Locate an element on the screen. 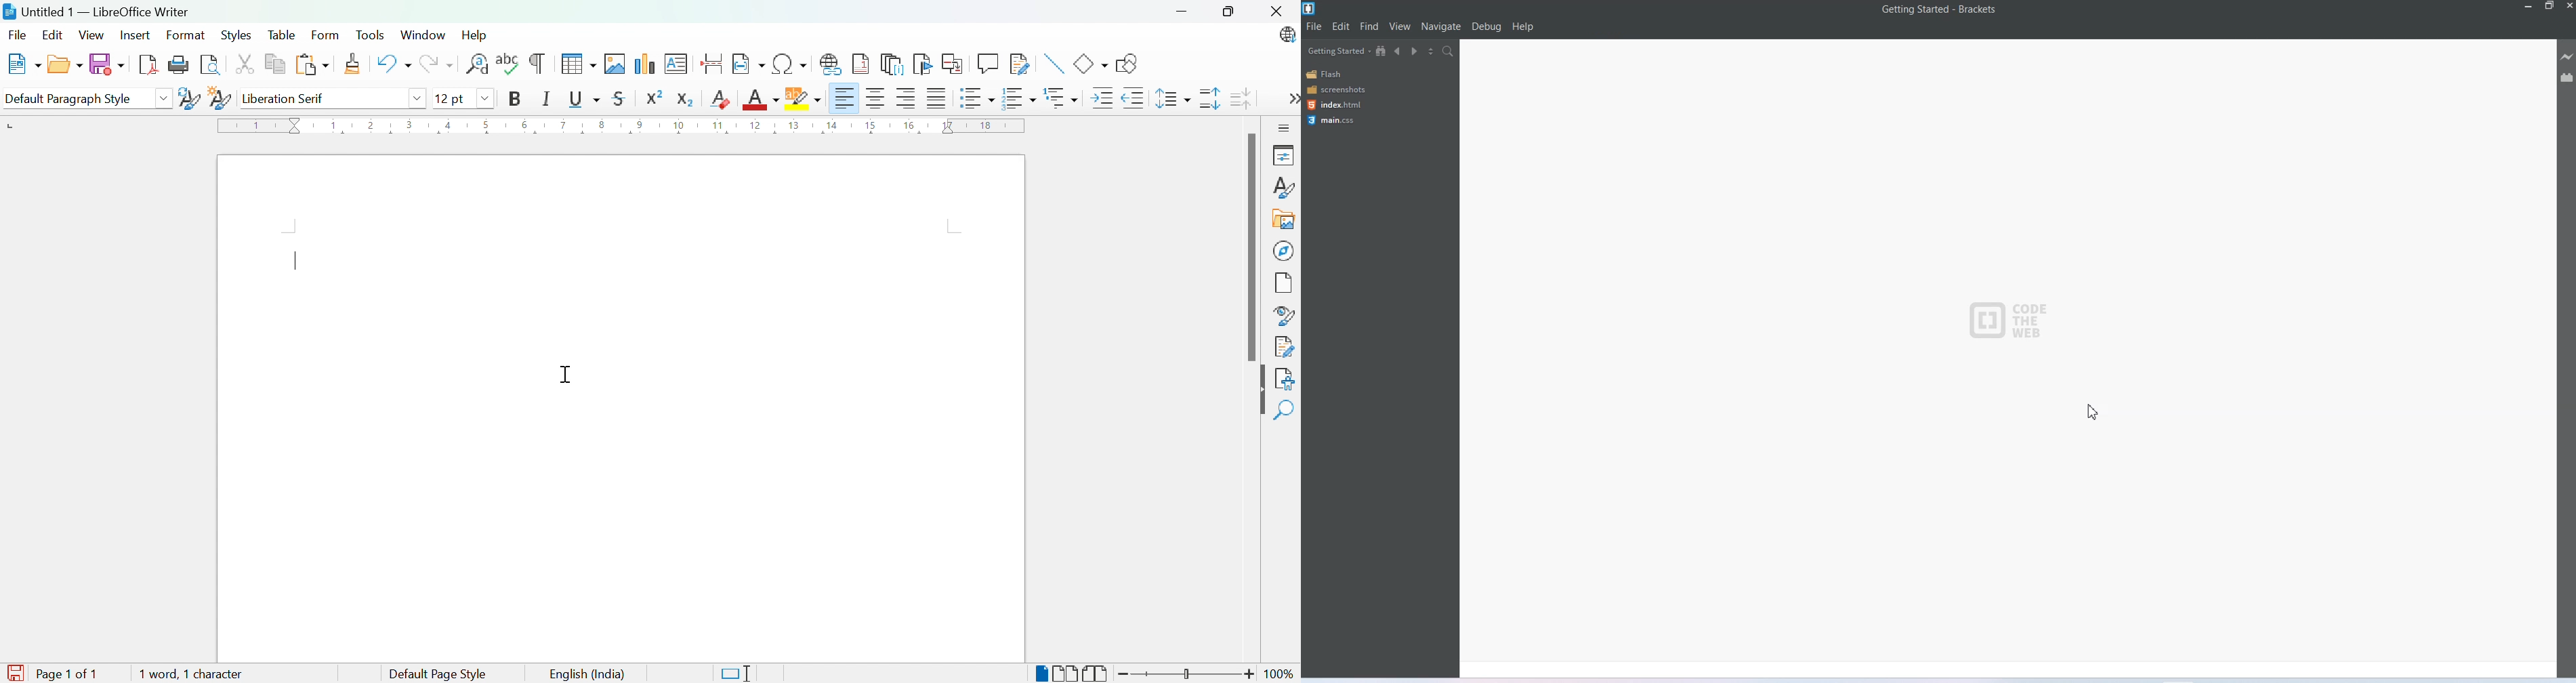 The image size is (2576, 700). Decrease paragraph spacing is located at coordinates (1241, 98).